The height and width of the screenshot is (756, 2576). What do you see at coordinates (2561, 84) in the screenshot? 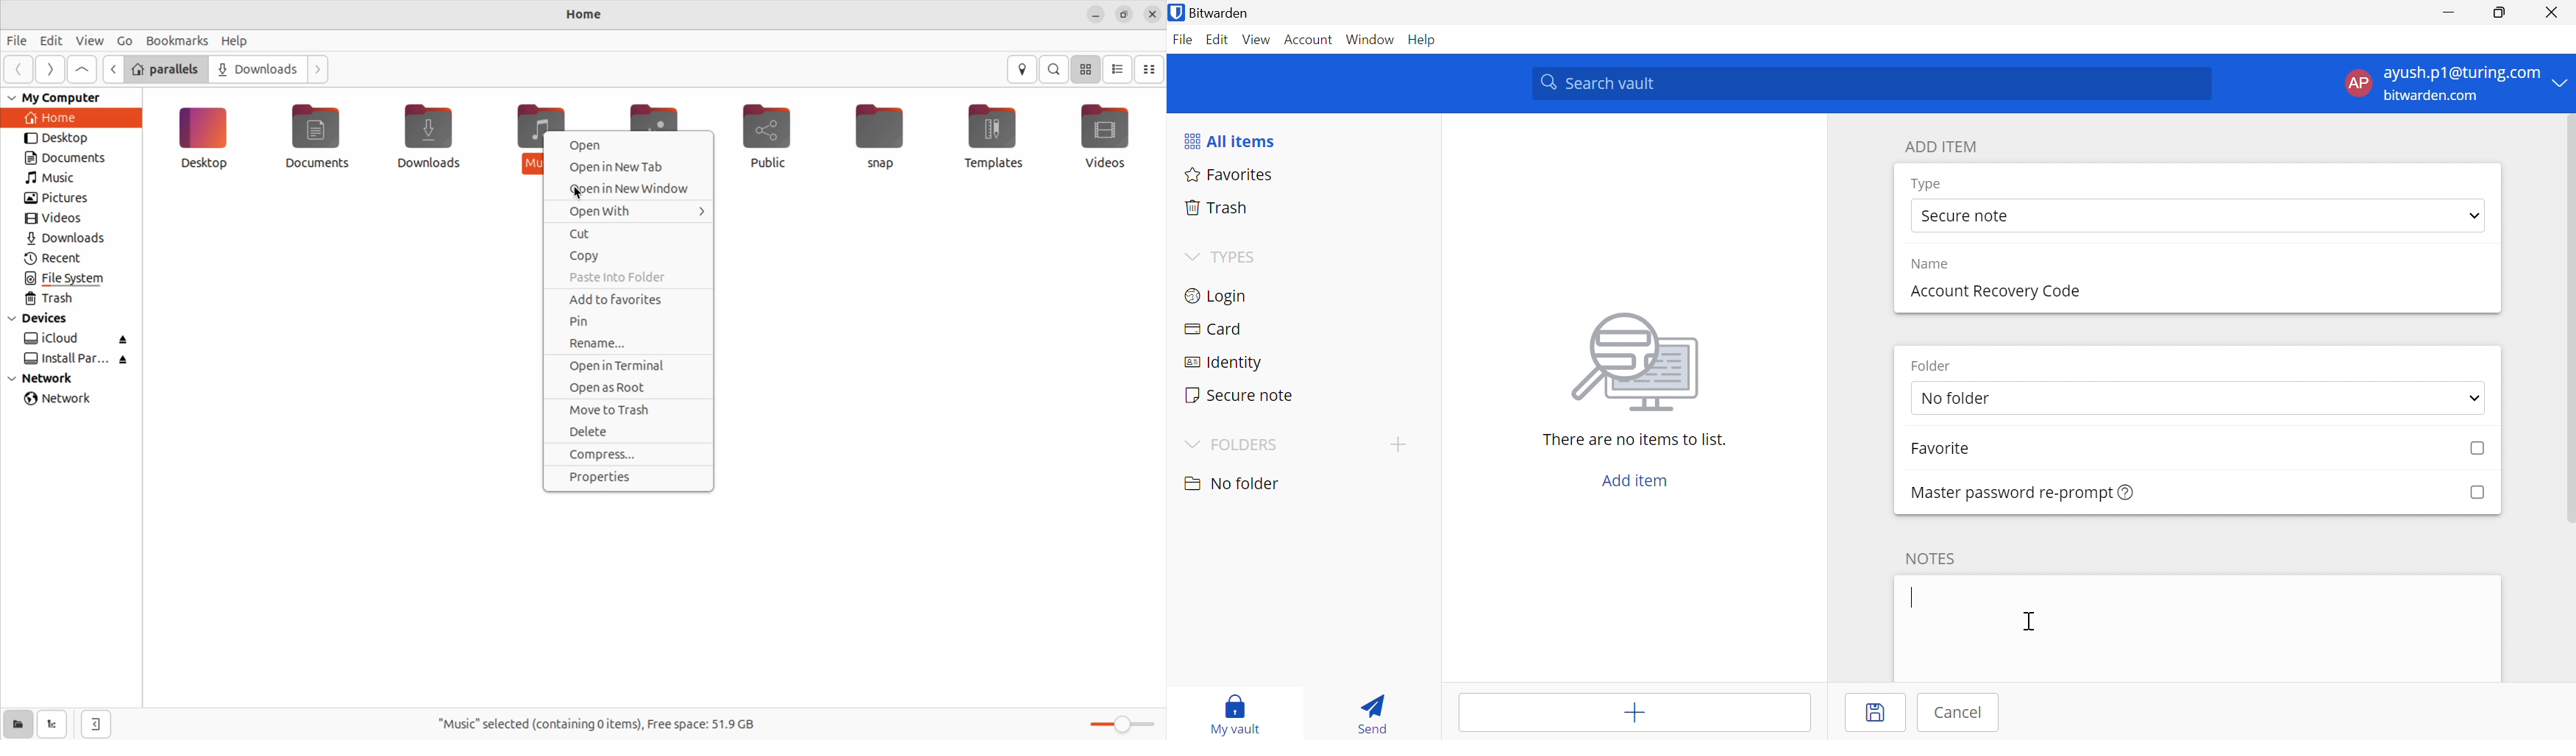
I see `Drop Down` at bounding box center [2561, 84].